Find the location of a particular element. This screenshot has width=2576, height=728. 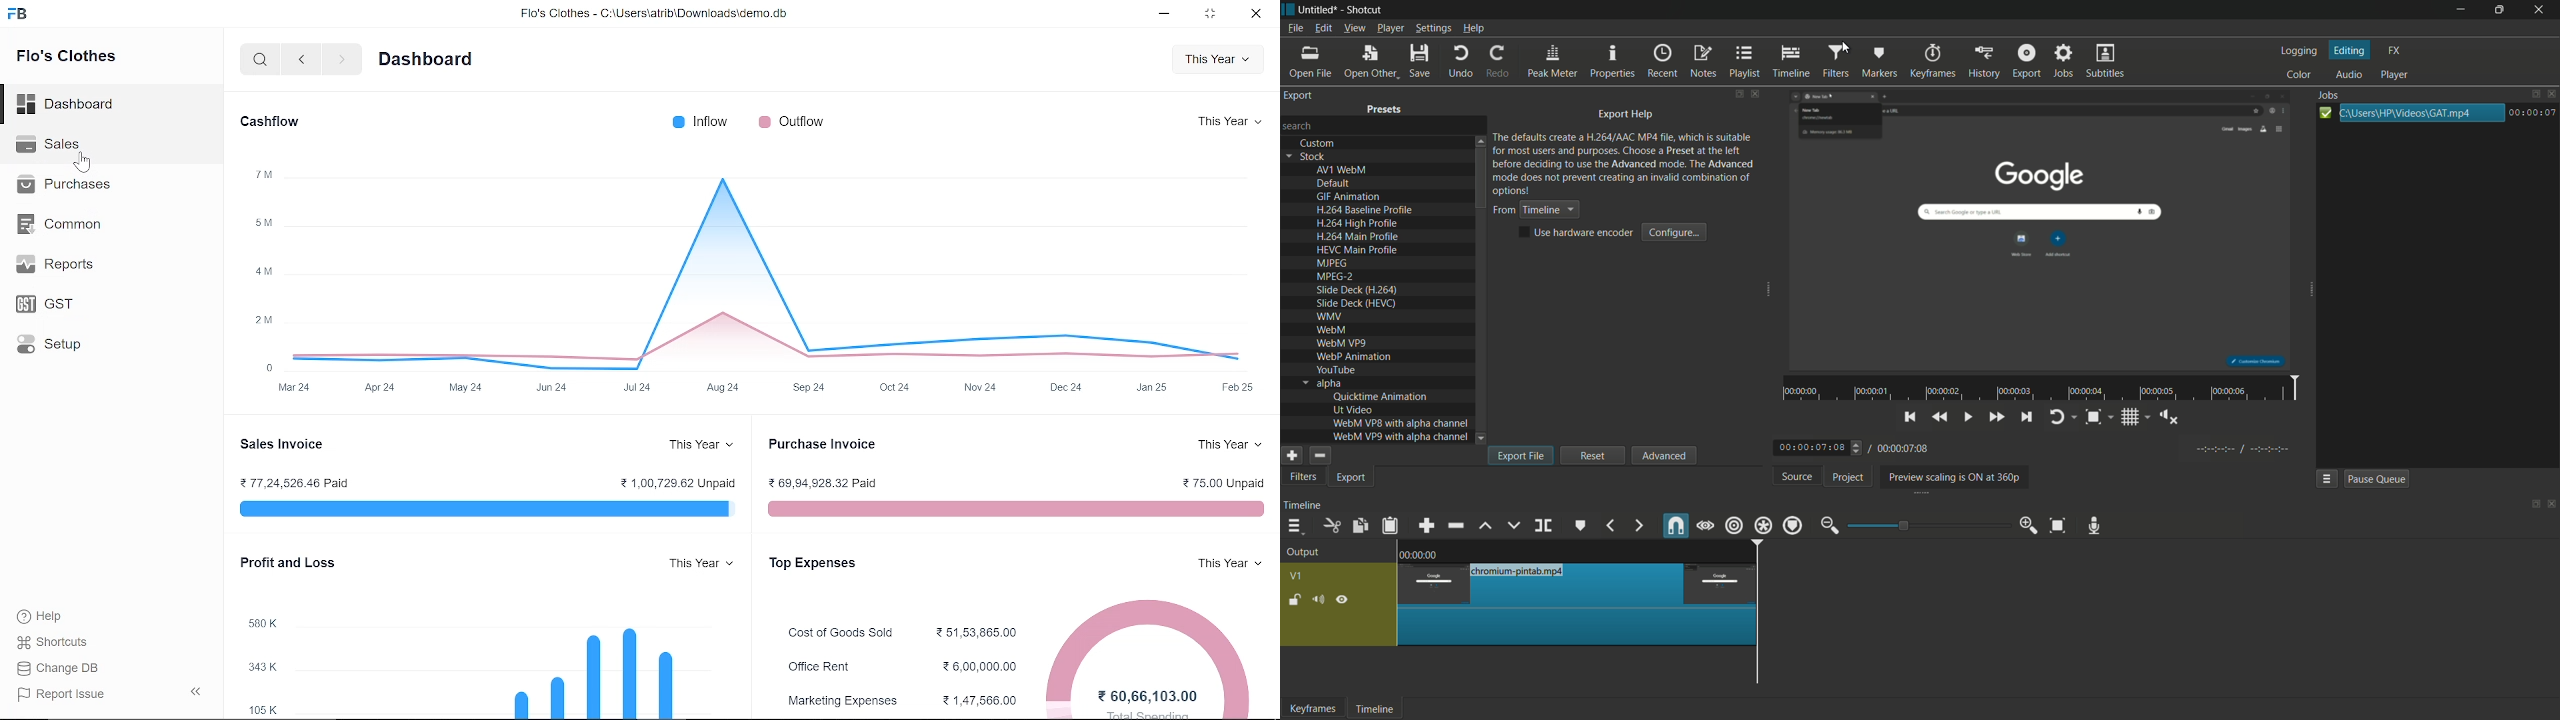

graph is located at coordinates (774, 268).